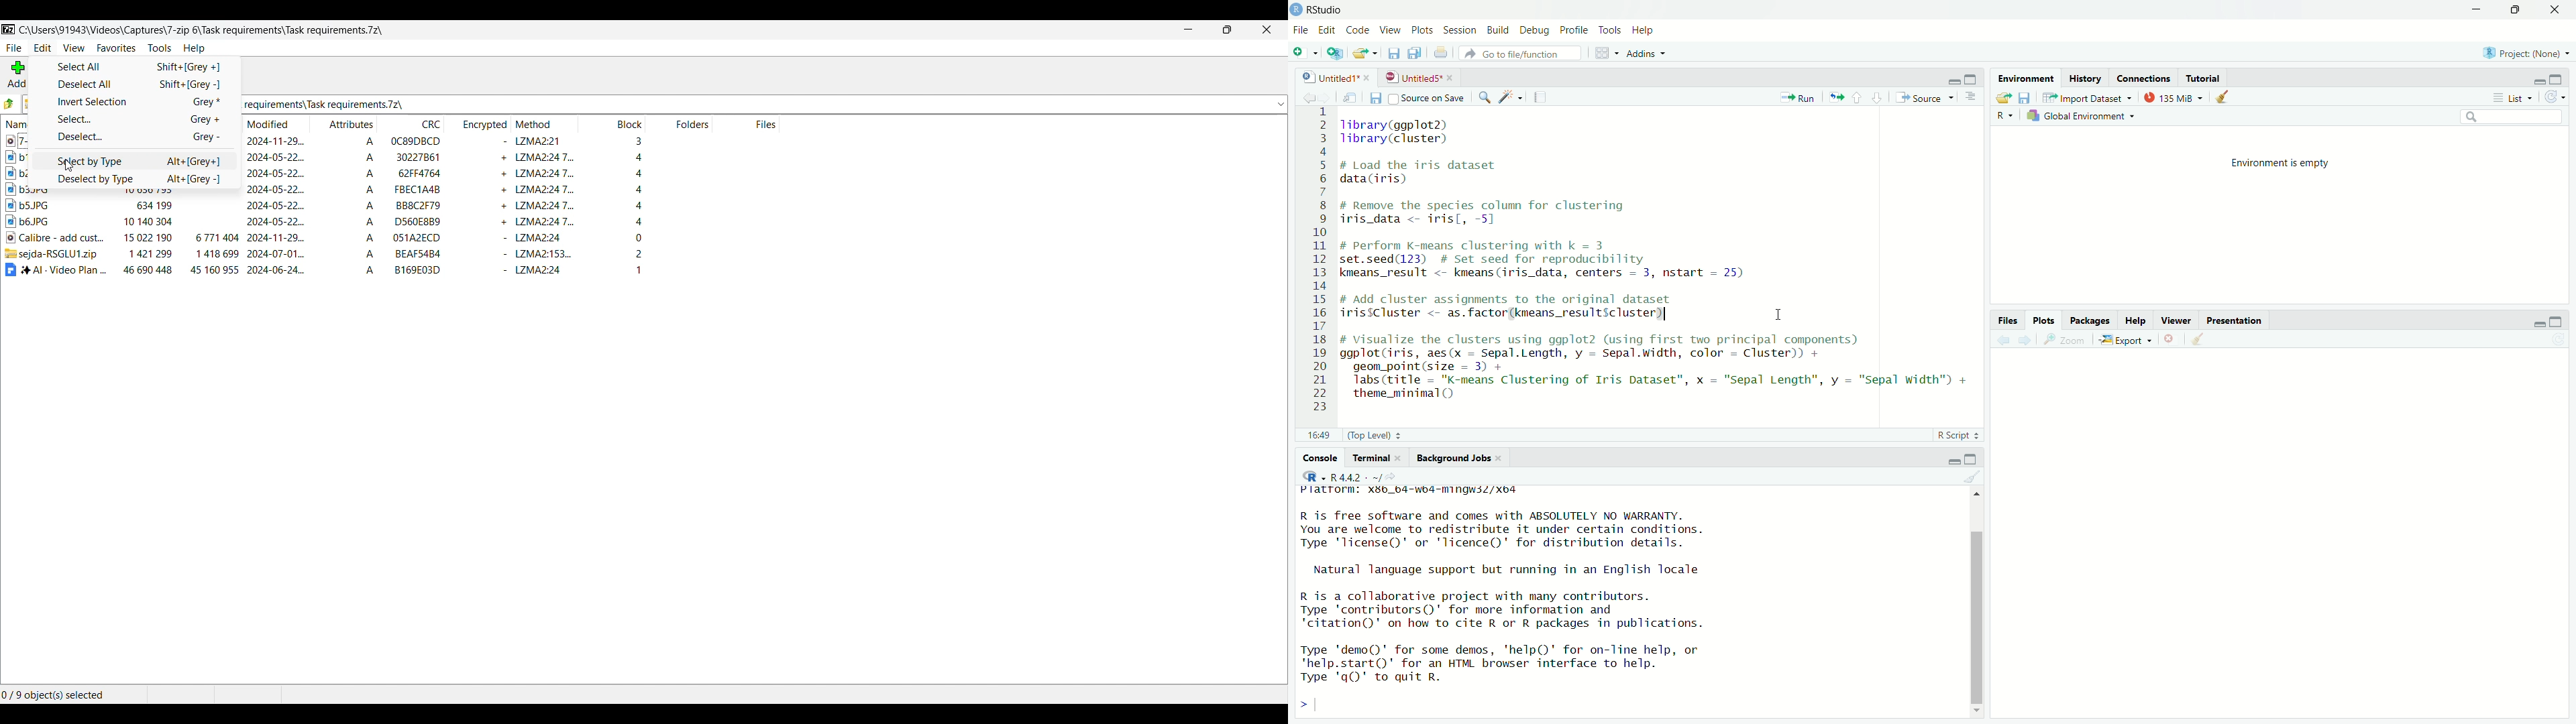 This screenshot has width=2576, height=728. What do you see at coordinates (1304, 52) in the screenshot?
I see `new file` at bounding box center [1304, 52].